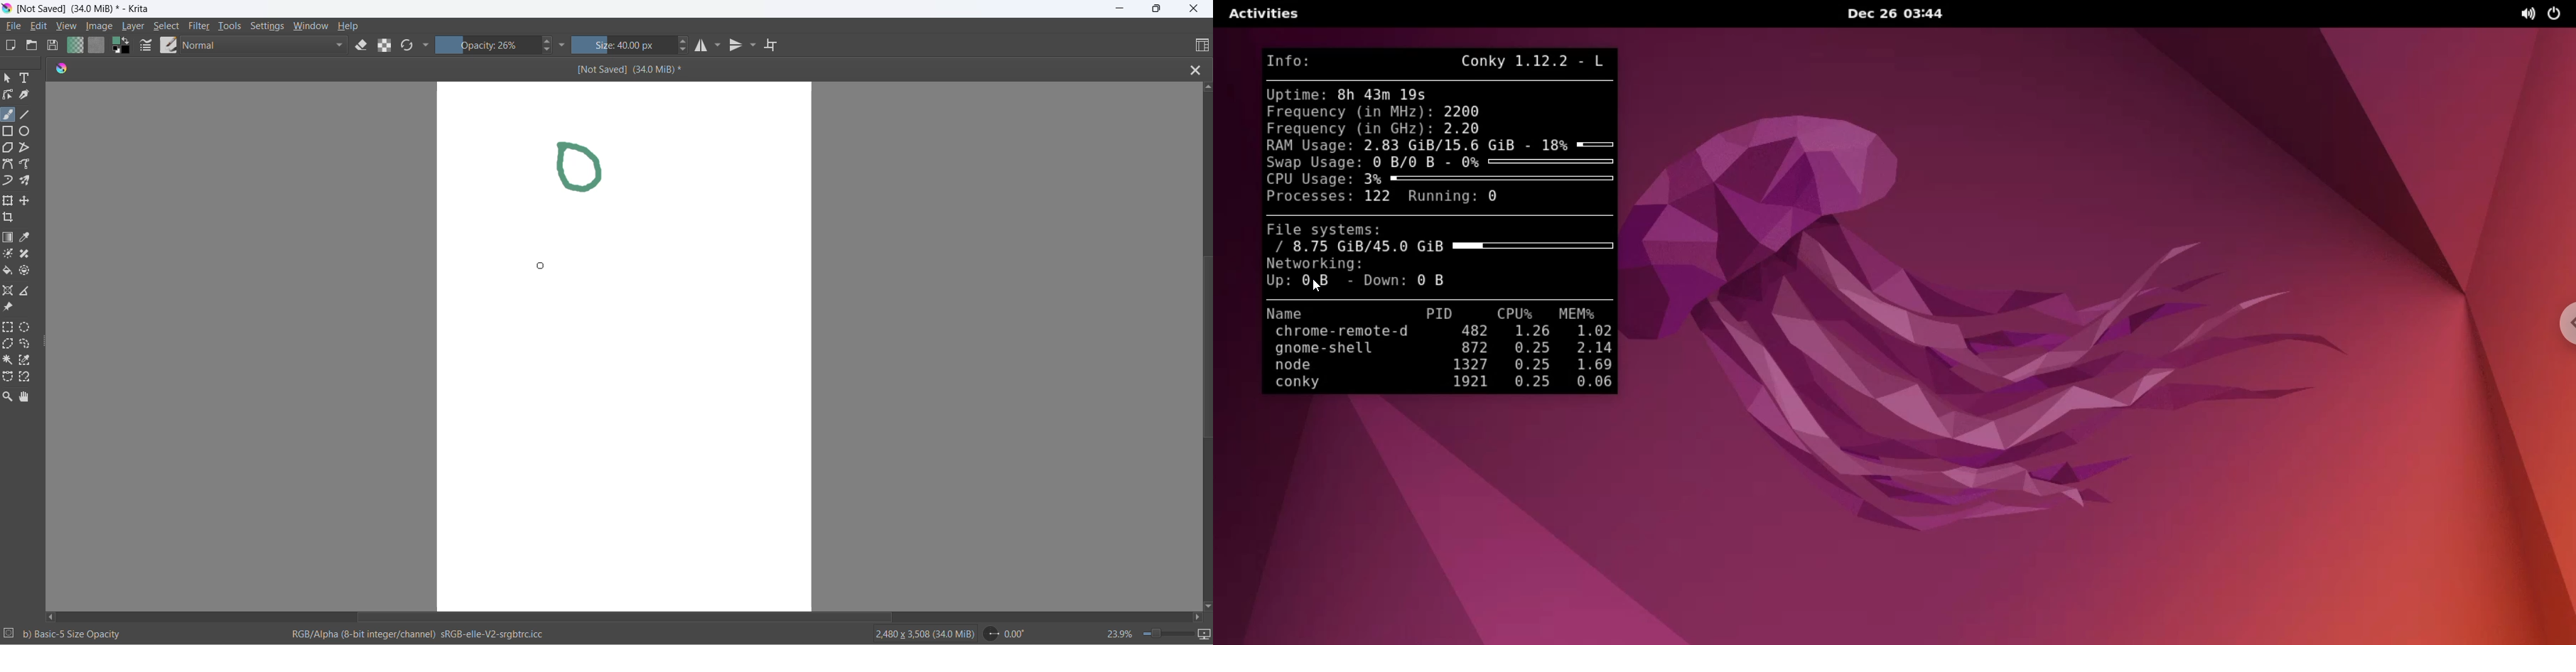 Image resolution: width=2576 pixels, height=672 pixels. Describe the element at coordinates (30, 164) in the screenshot. I see `freehand path tool` at that location.